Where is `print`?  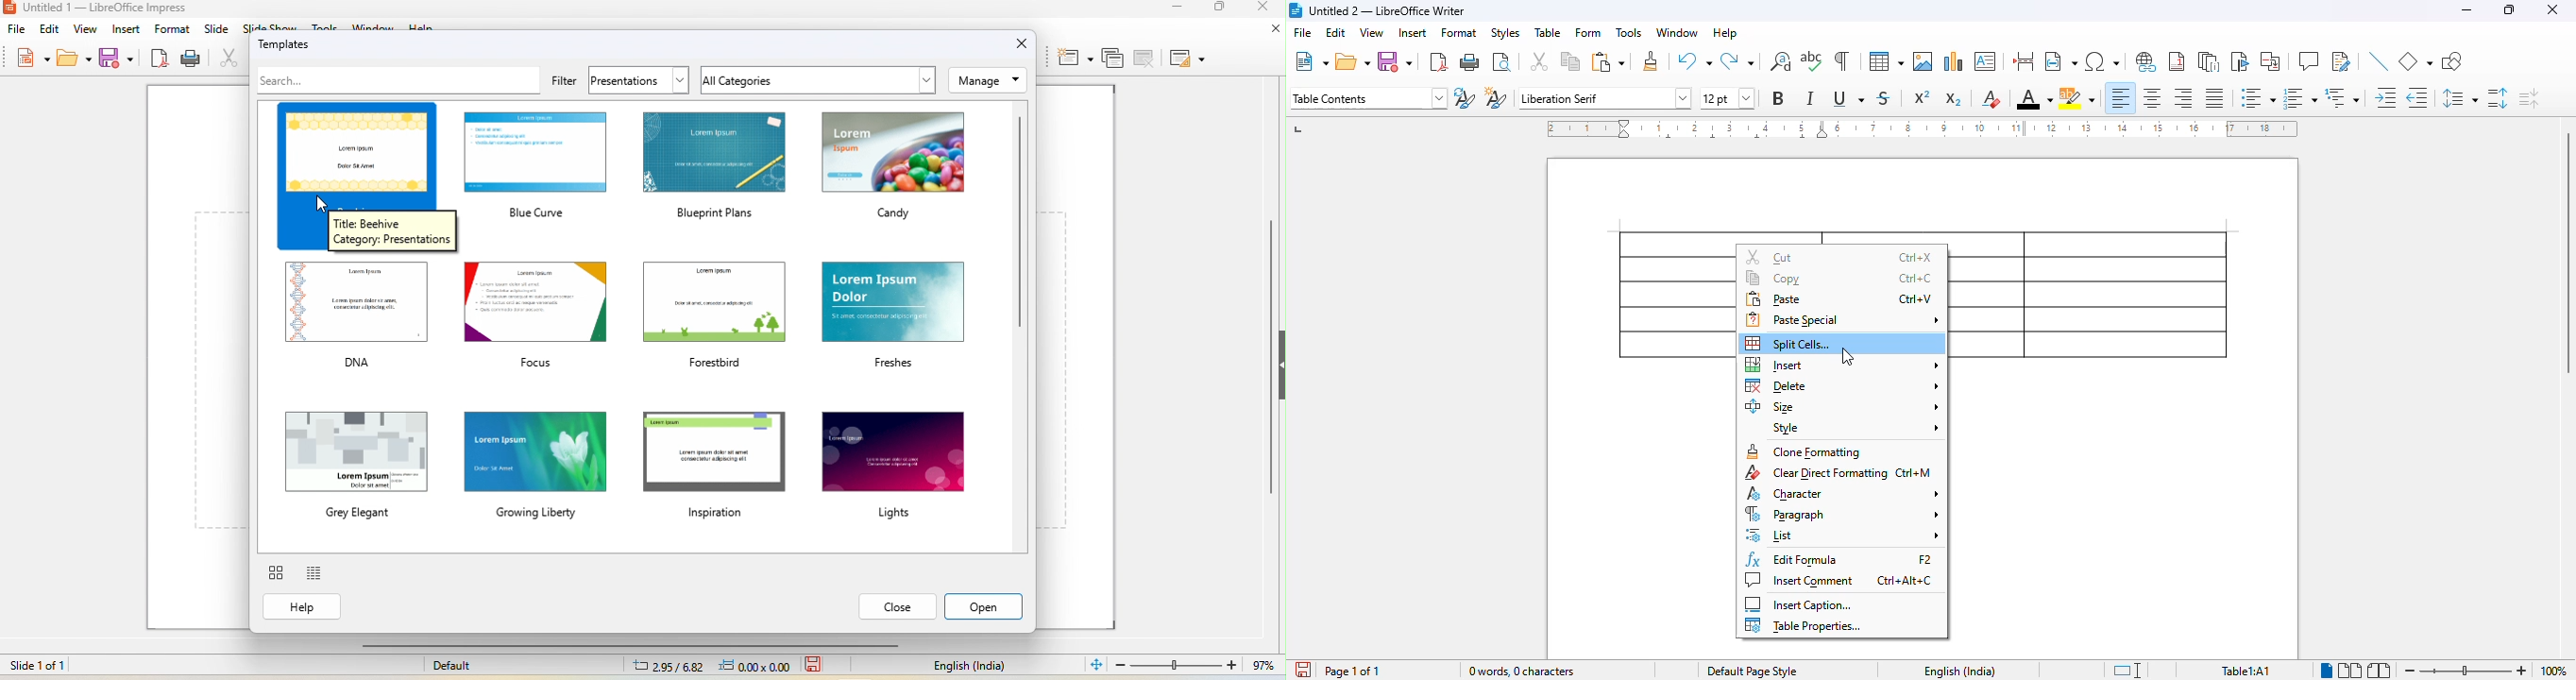 print is located at coordinates (192, 59).